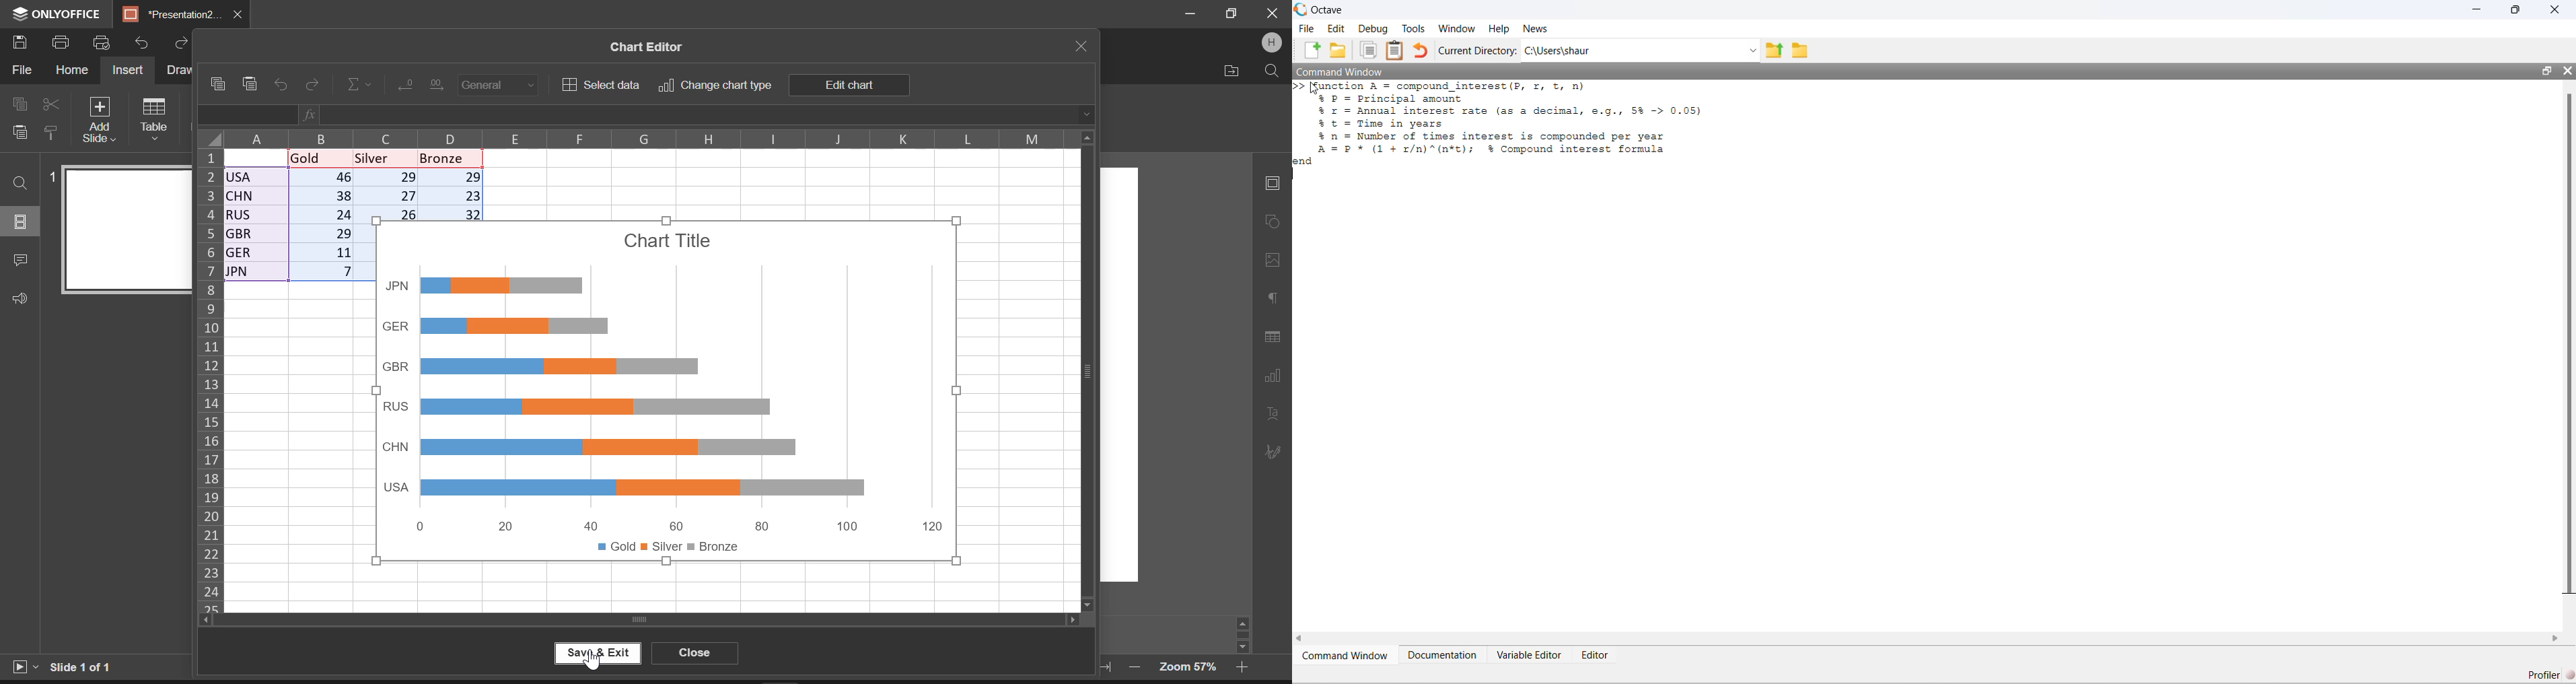 Image resolution: width=2576 pixels, height=700 pixels. I want to click on Chart Settings, so click(1271, 375).